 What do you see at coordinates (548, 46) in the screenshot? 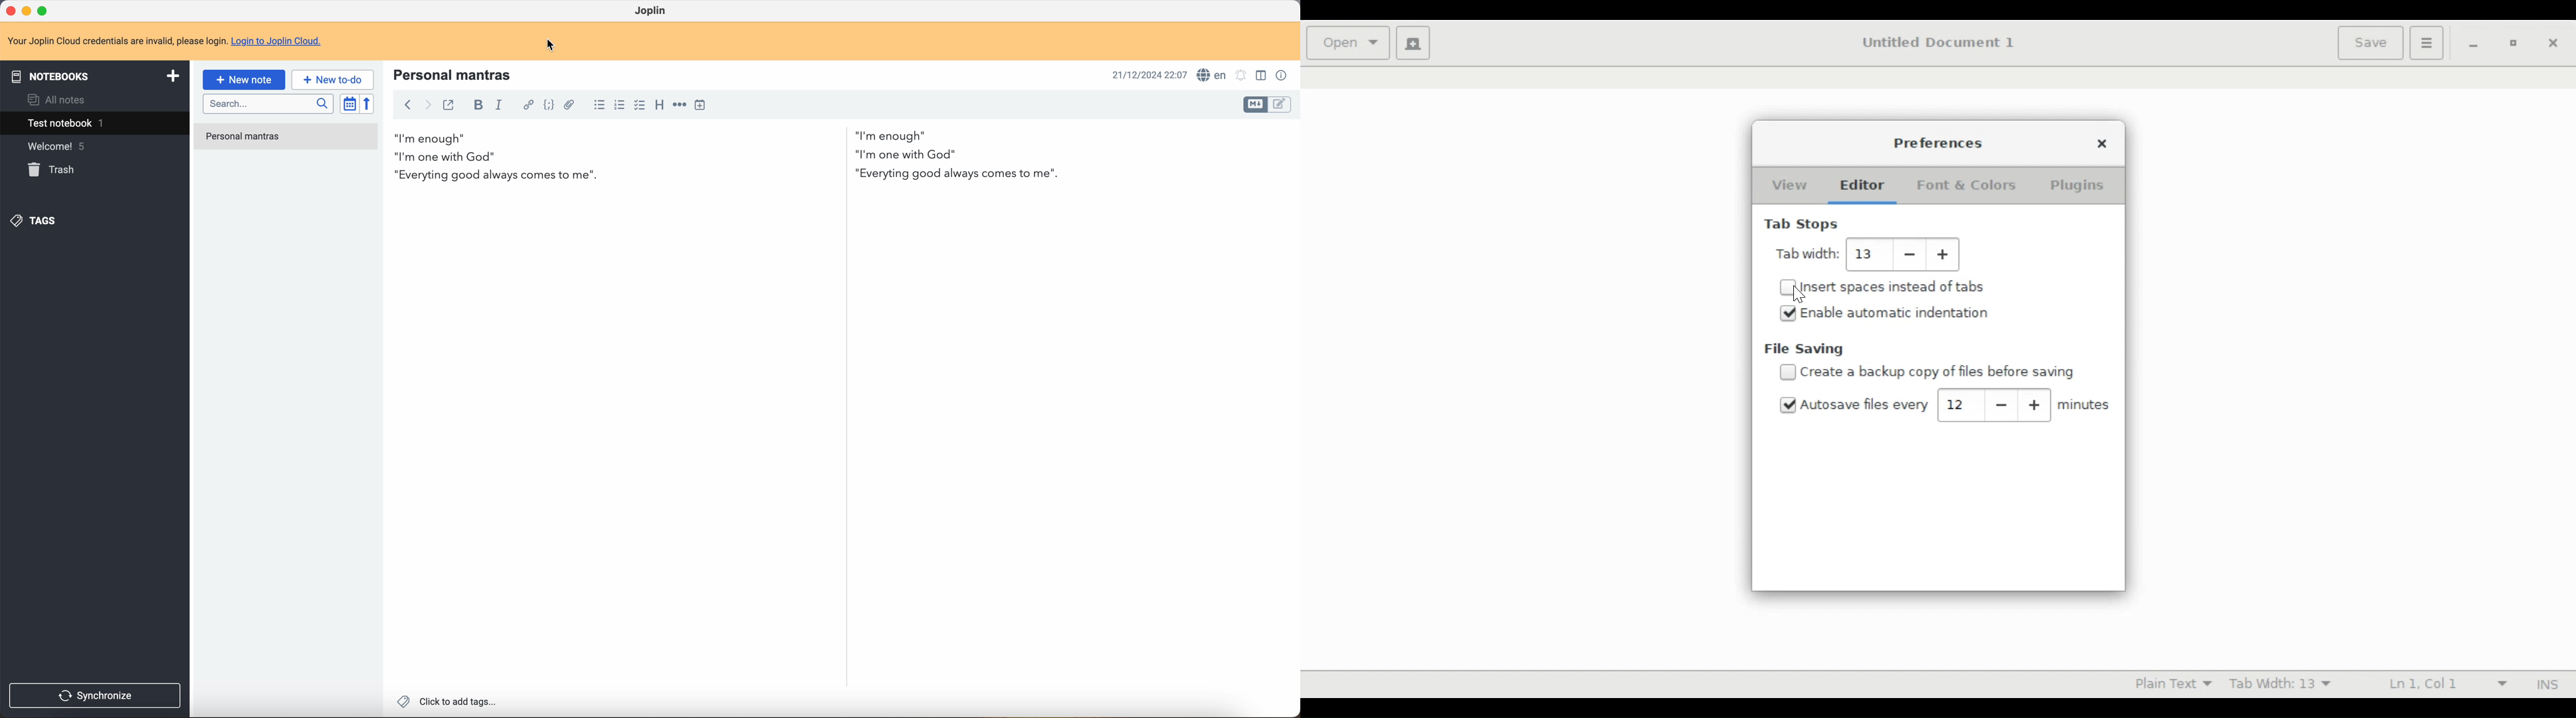
I see `cursor` at bounding box center [548, 46].